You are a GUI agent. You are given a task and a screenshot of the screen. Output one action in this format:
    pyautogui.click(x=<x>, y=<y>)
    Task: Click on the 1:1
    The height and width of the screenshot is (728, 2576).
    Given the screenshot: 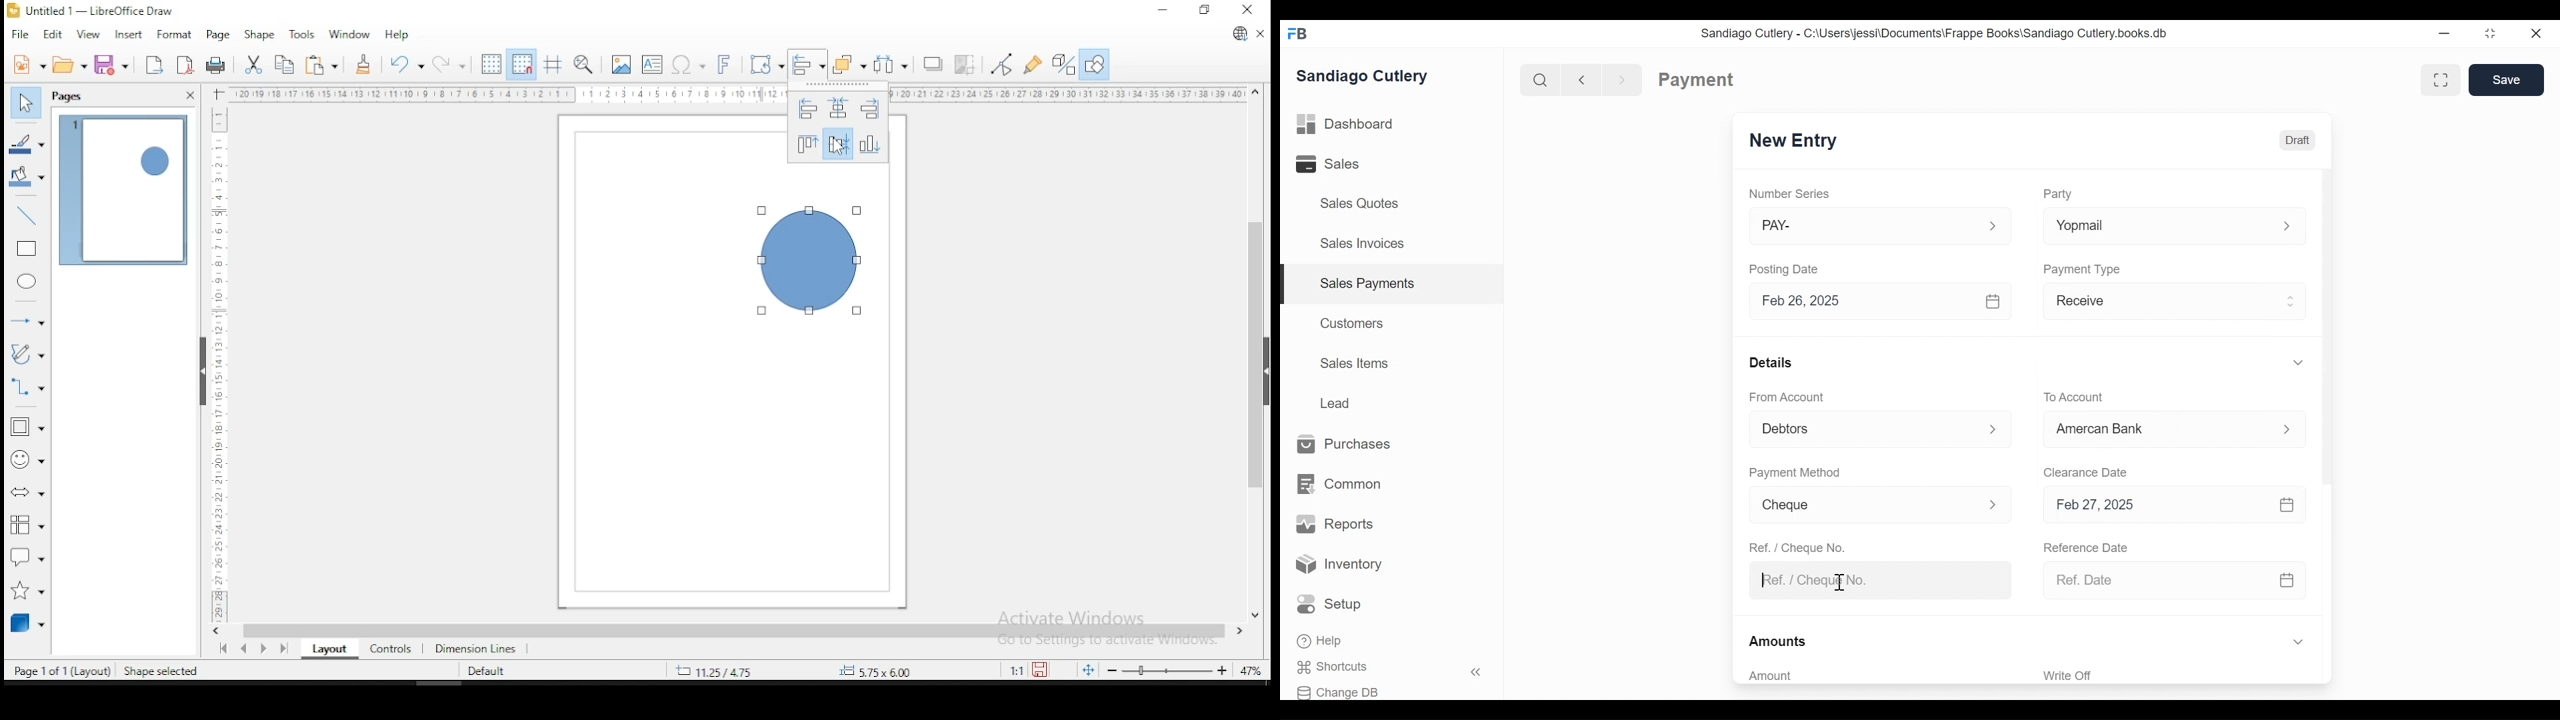 What is the action you would take?
    pyautogui.click(x=1015, y=670)
    